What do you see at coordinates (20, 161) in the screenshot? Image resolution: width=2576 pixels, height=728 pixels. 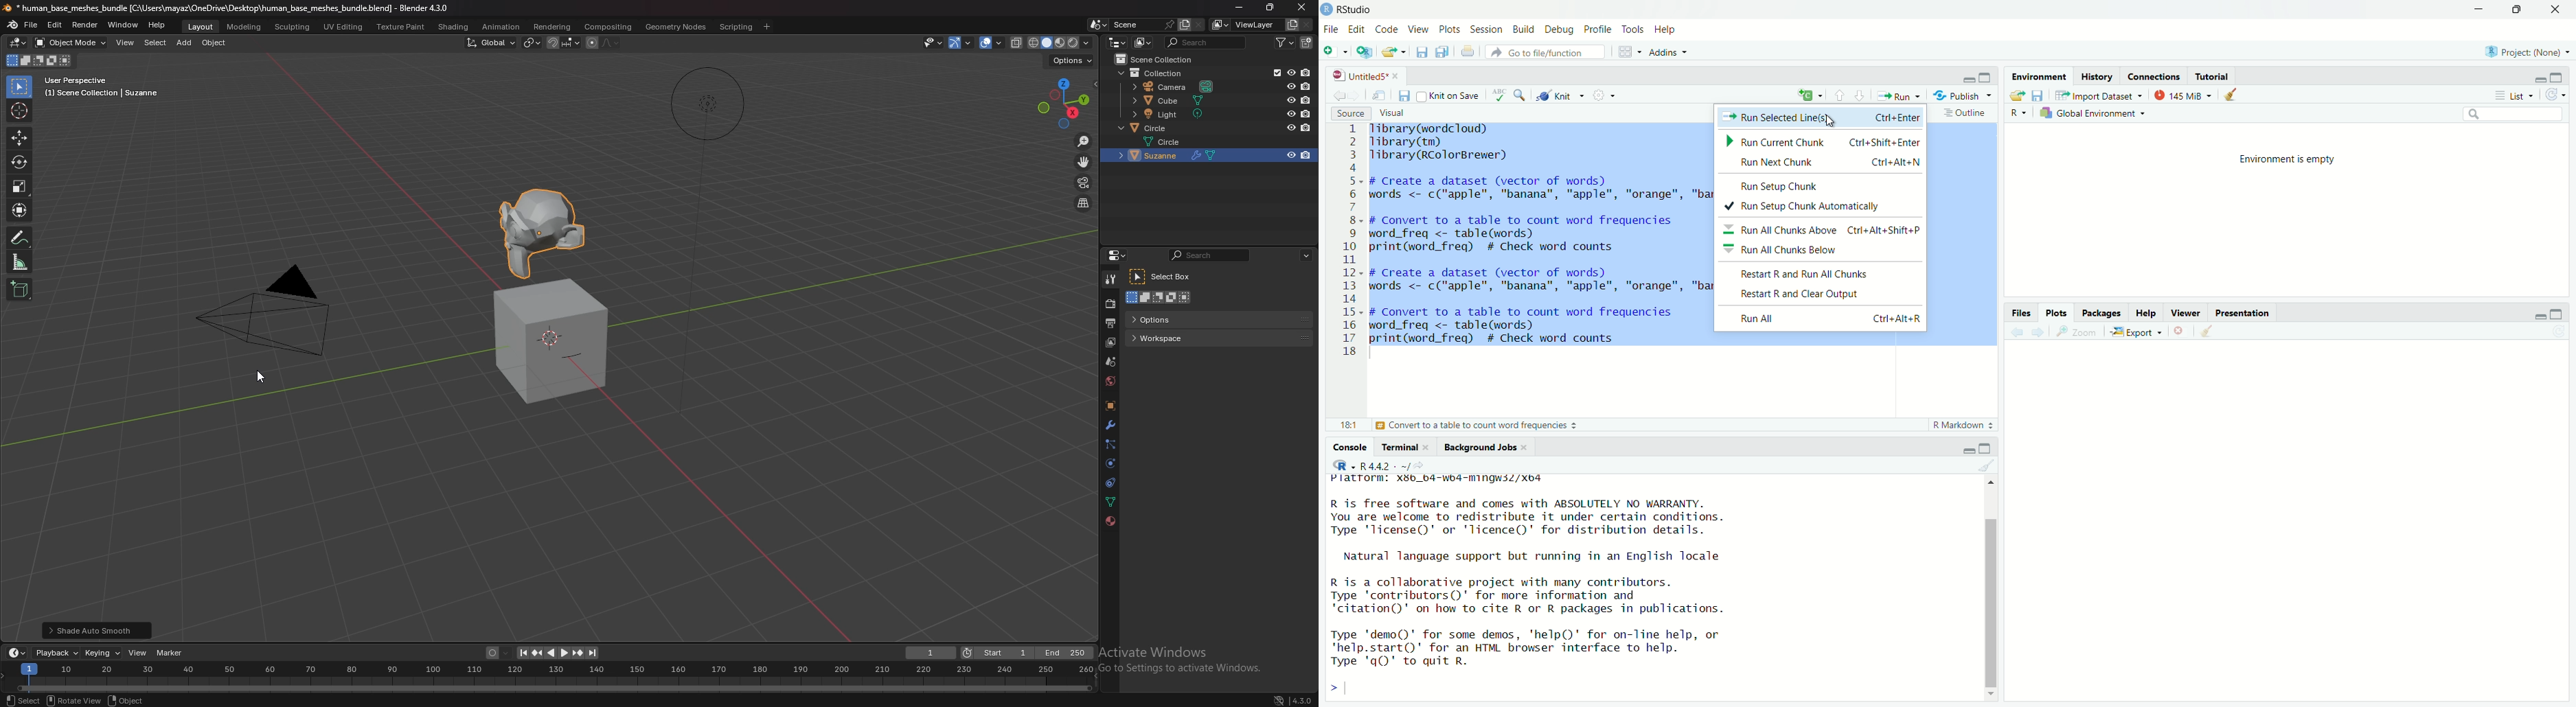 I see `rotate` at bounding box center [20, 161].